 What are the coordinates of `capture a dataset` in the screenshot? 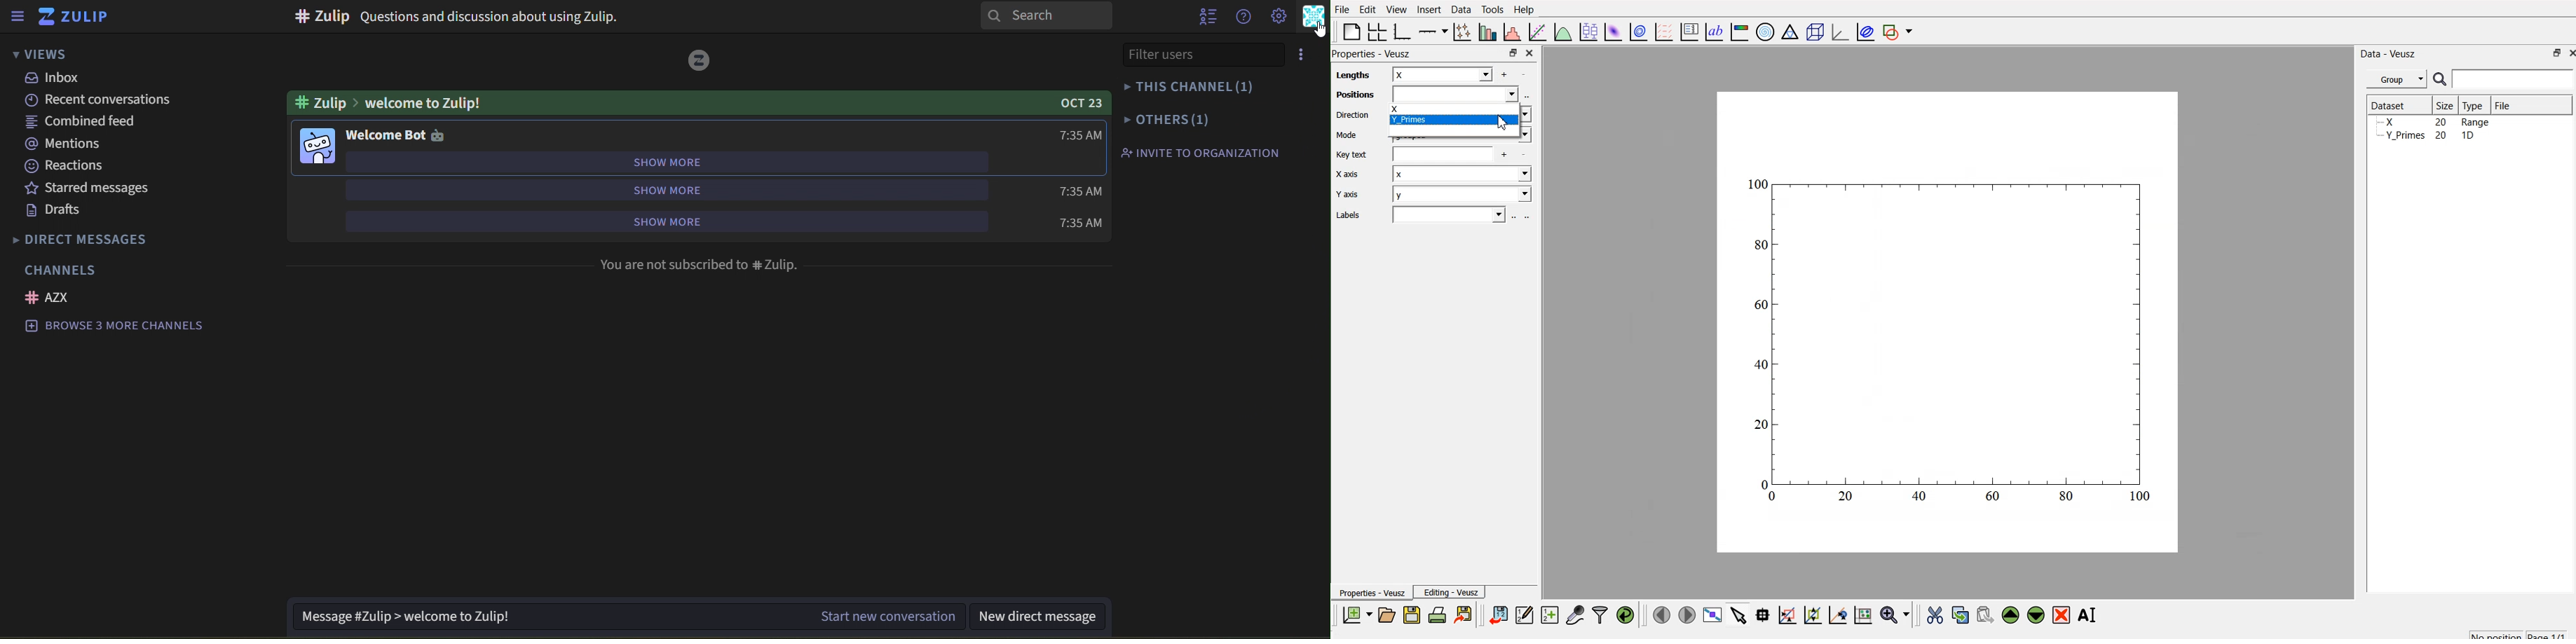 It's located at (1575, 614).